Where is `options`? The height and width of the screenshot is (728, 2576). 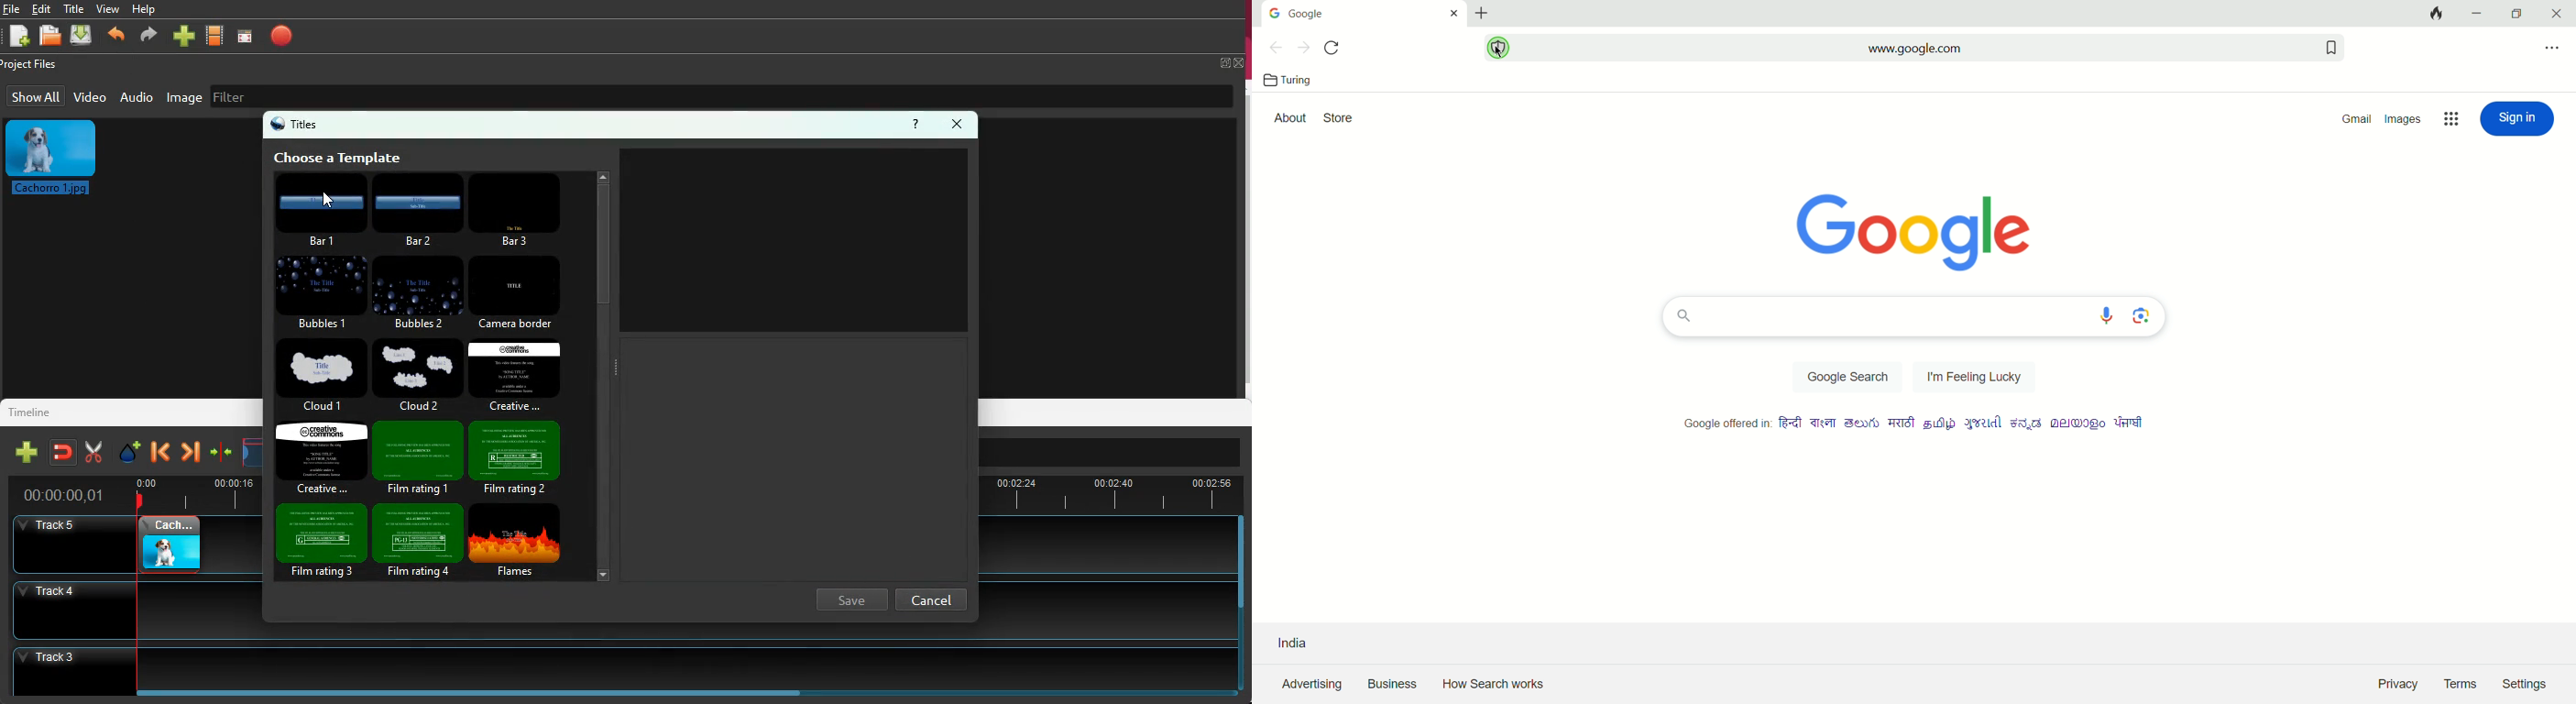
options is located at coordinates (2552, 48).